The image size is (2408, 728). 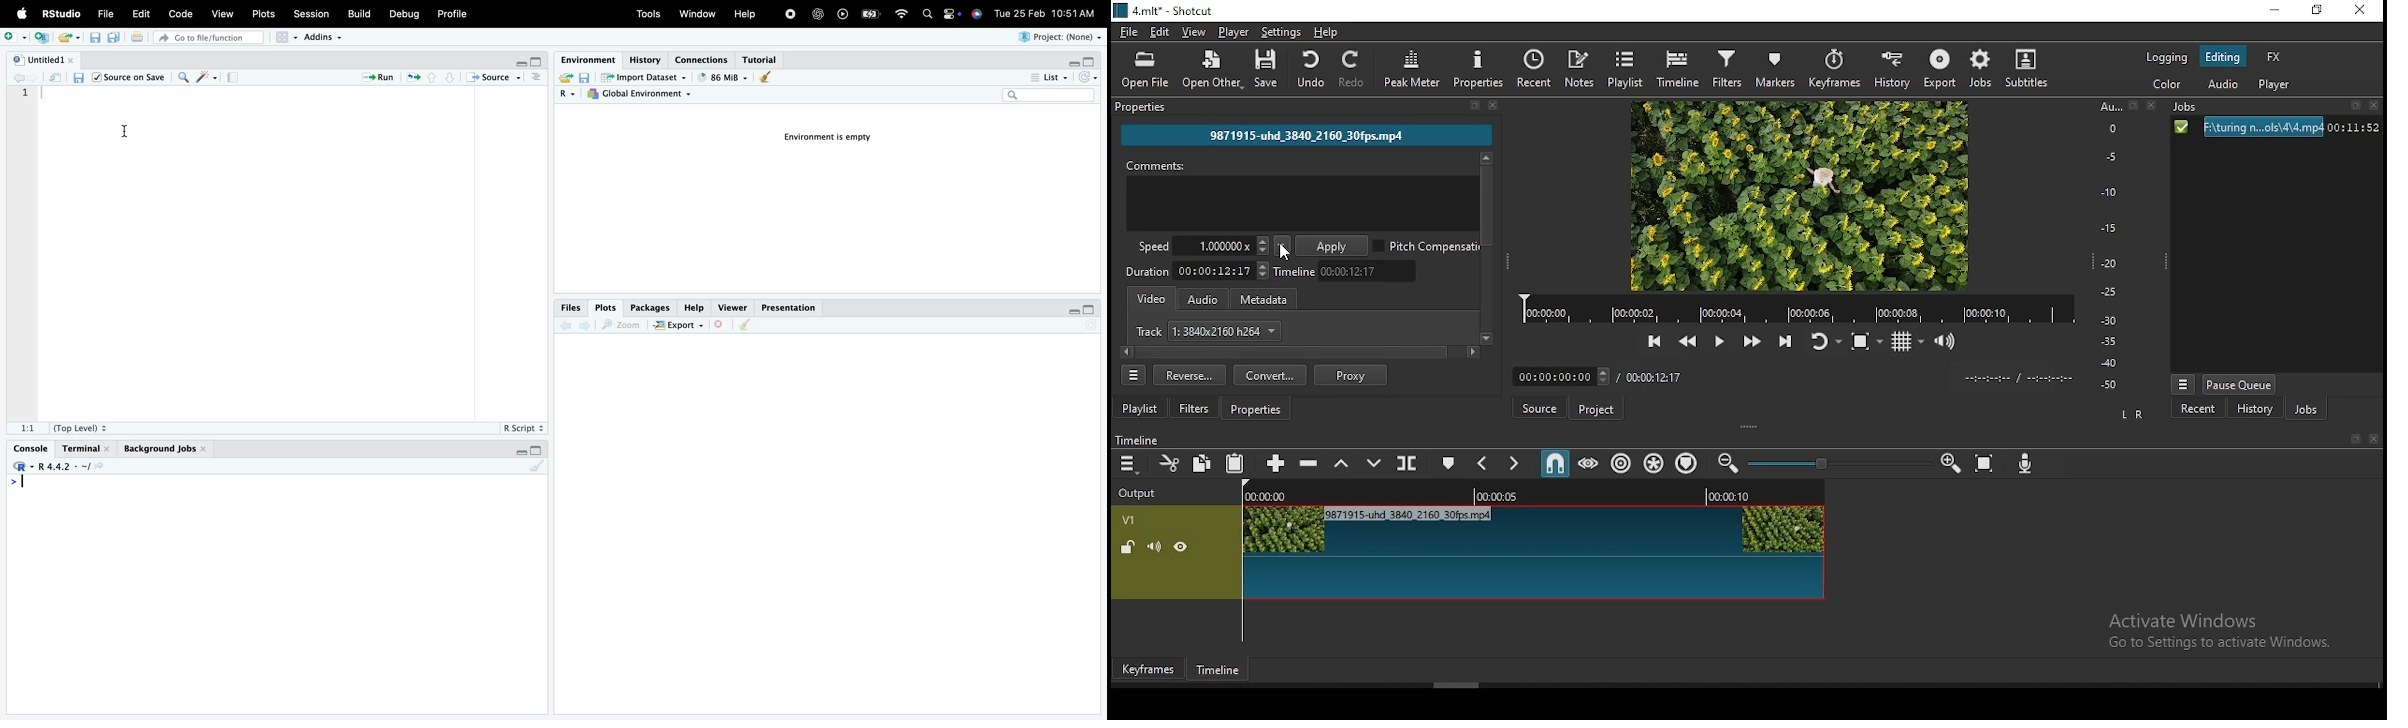 I want to click on scroll bar, so click(x=1485, y=249).